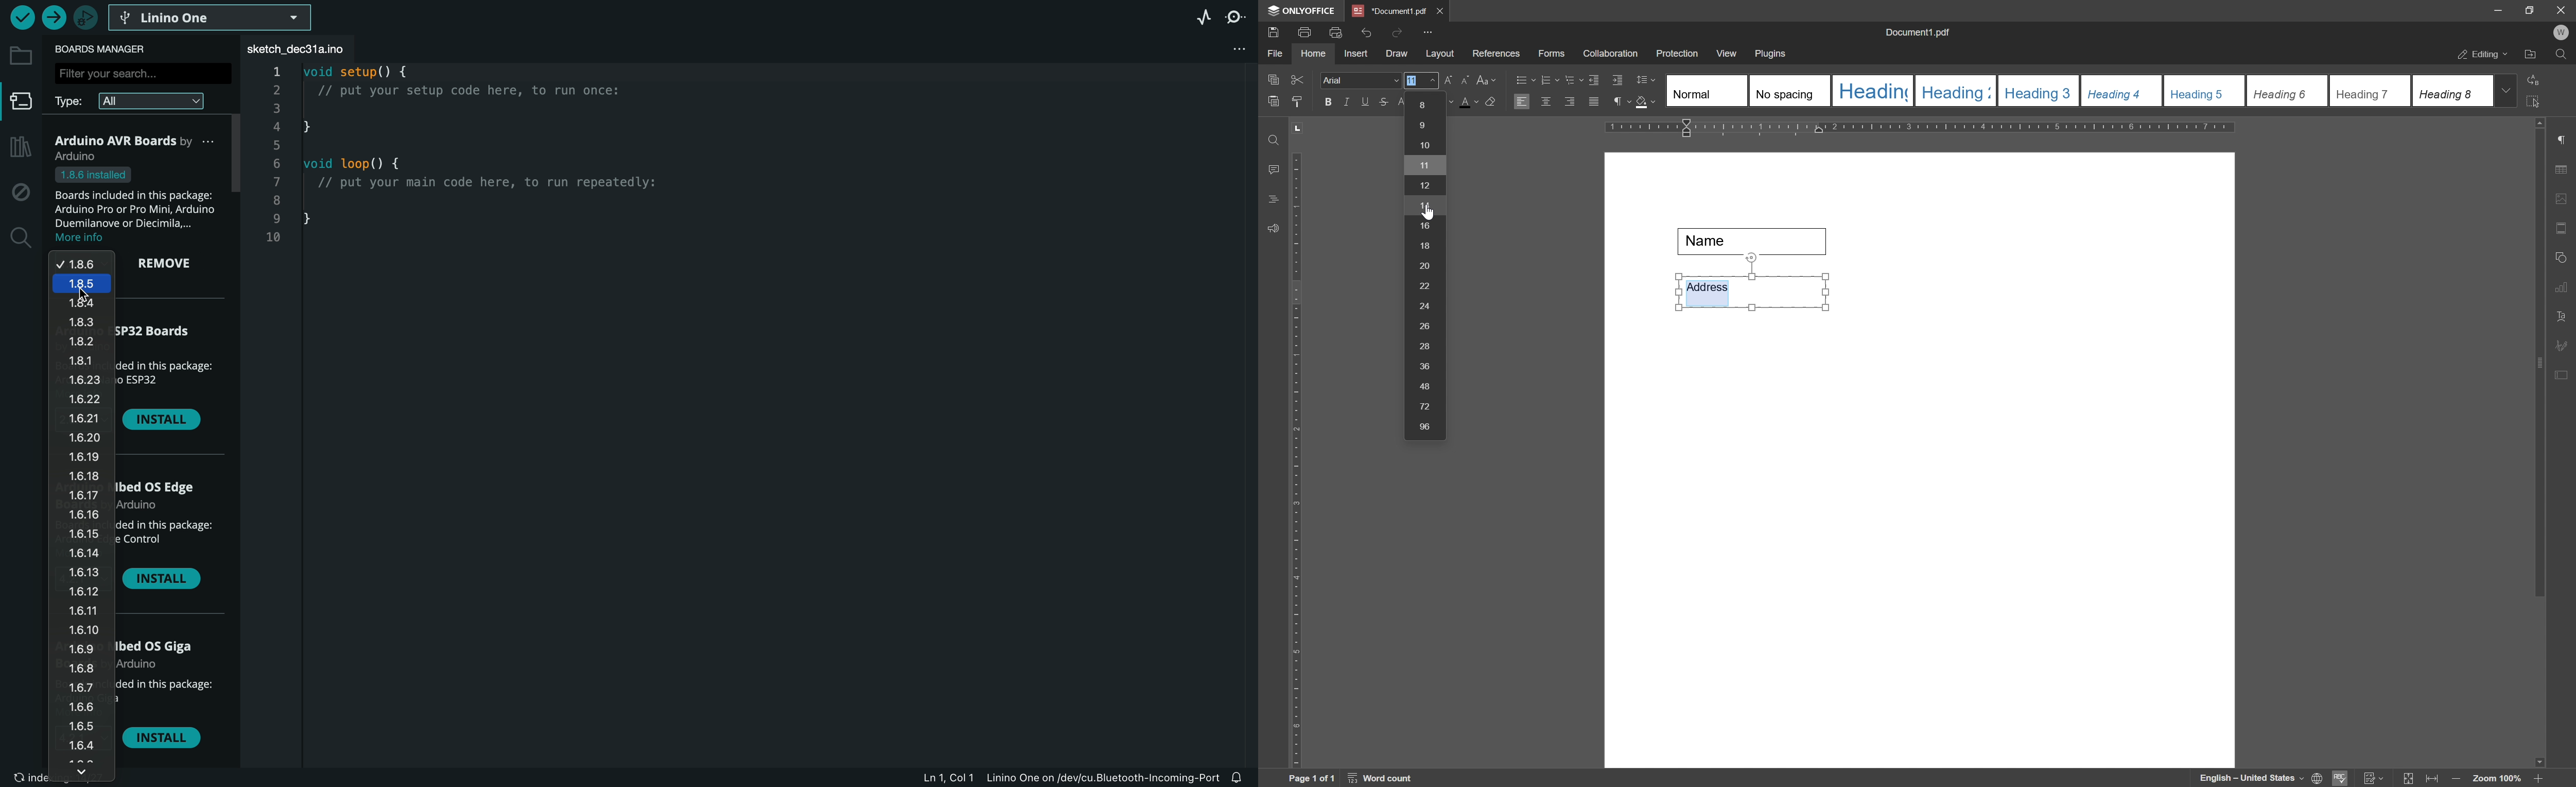 Image resolution: width=2576 pixels, height=812 pixels. What do you see at coordinates (1728, 54) in the screenshot?
I see `view` at bounding box center [1728, 54].